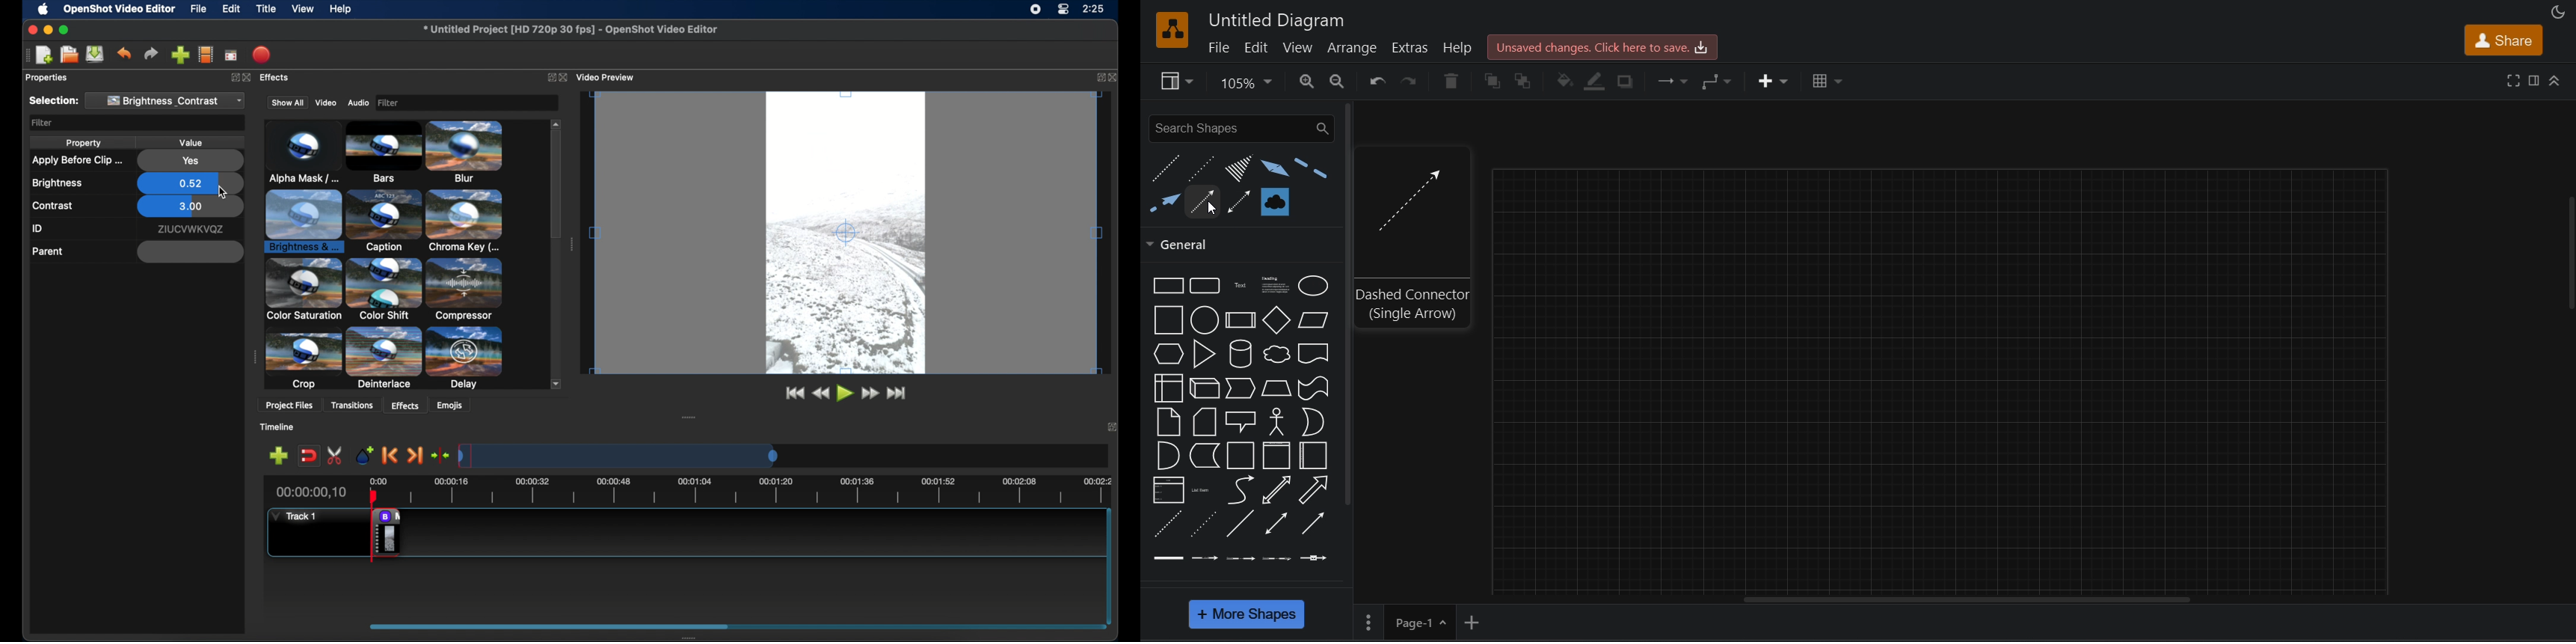 The width and height of the screenshot is (2576, 644). I want to click on scroll down arrow, so click(553, 383).